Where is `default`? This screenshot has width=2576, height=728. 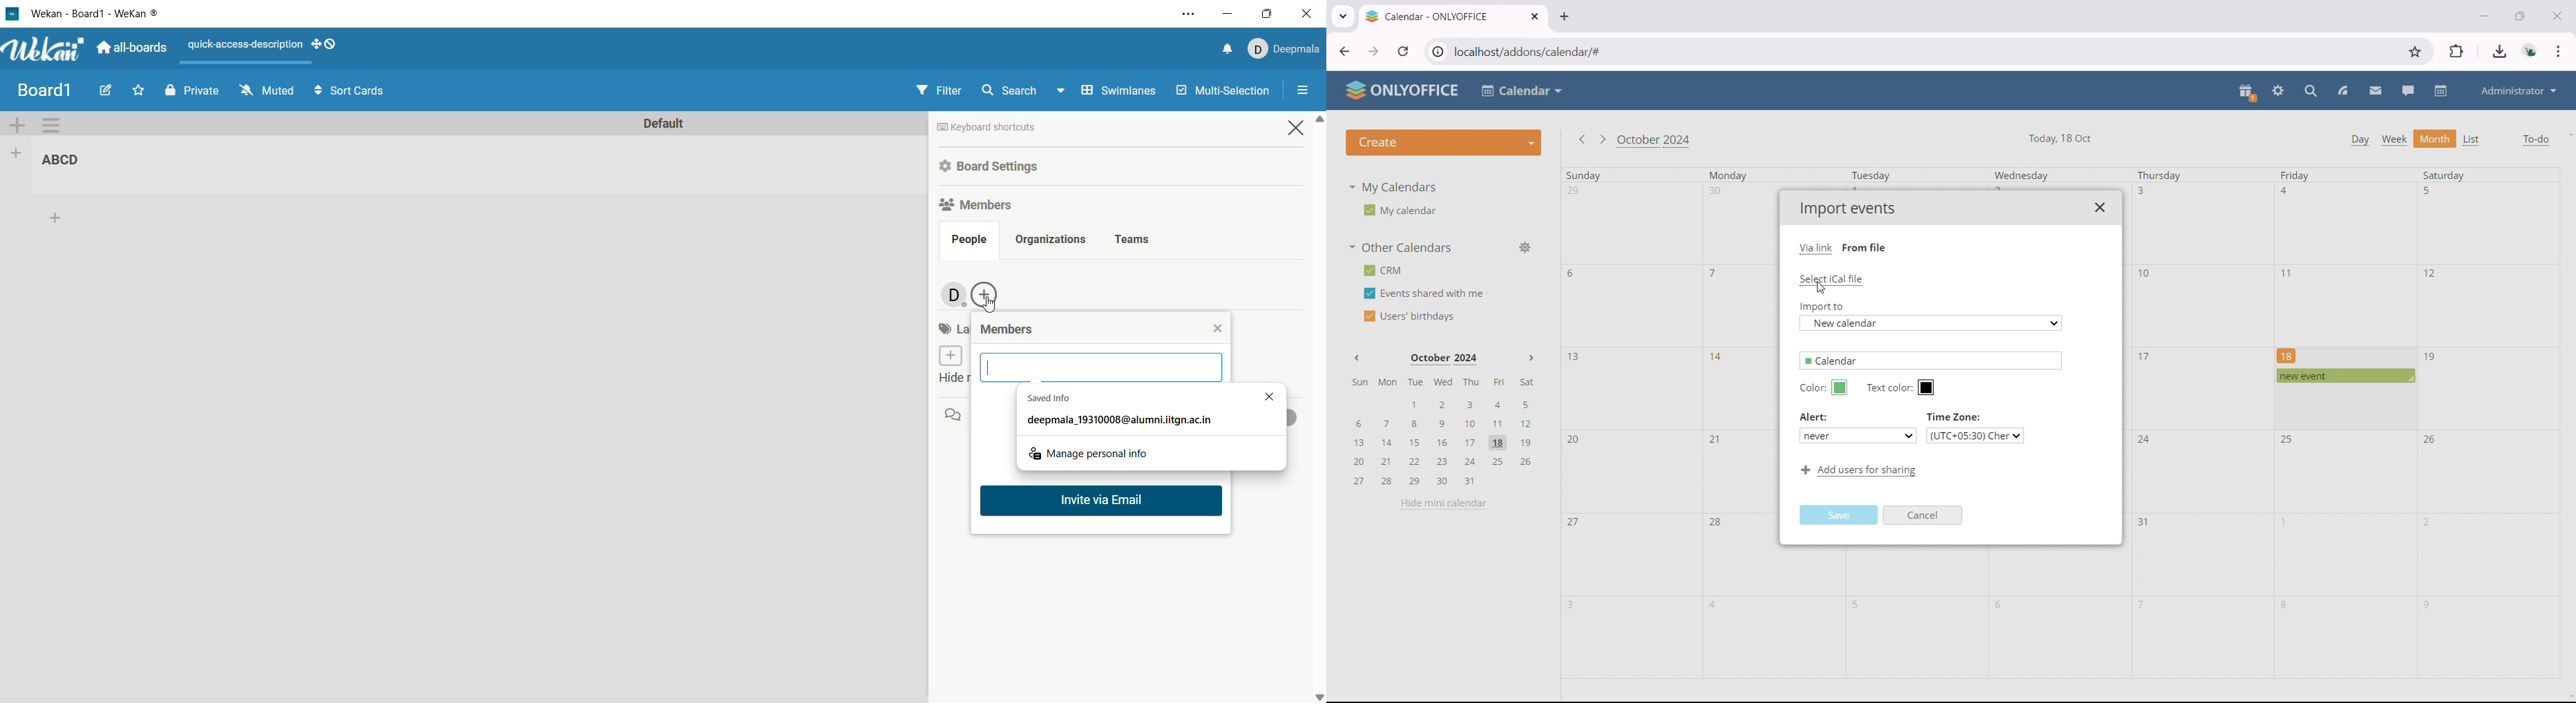 default is located at coordinates (662, 124).